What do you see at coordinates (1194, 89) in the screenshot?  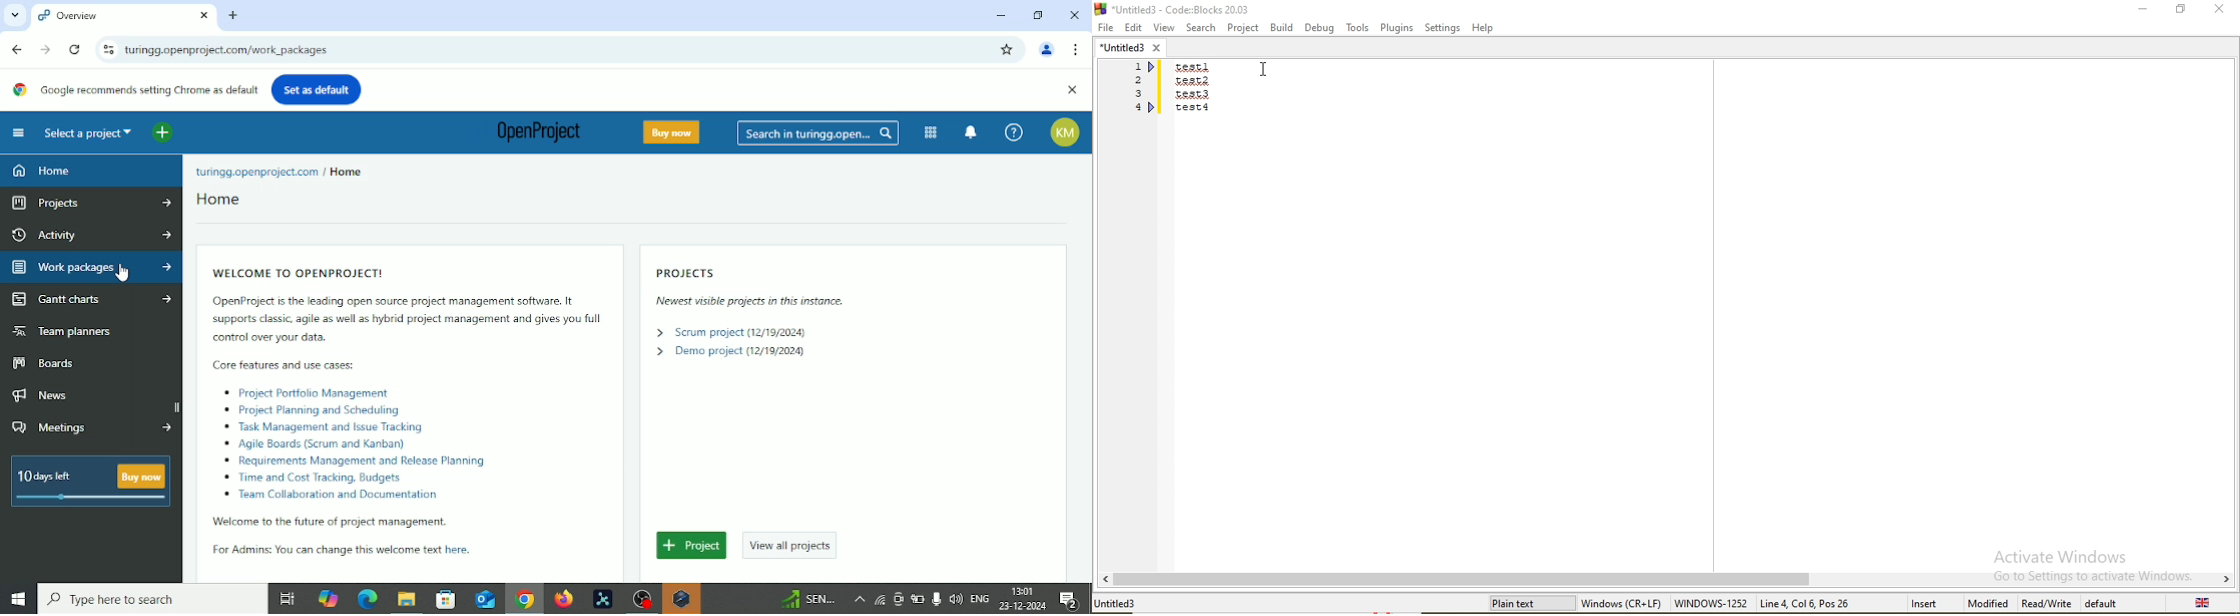 I see `test1/test2/test3/test4` at bounding box center [1194, 89].